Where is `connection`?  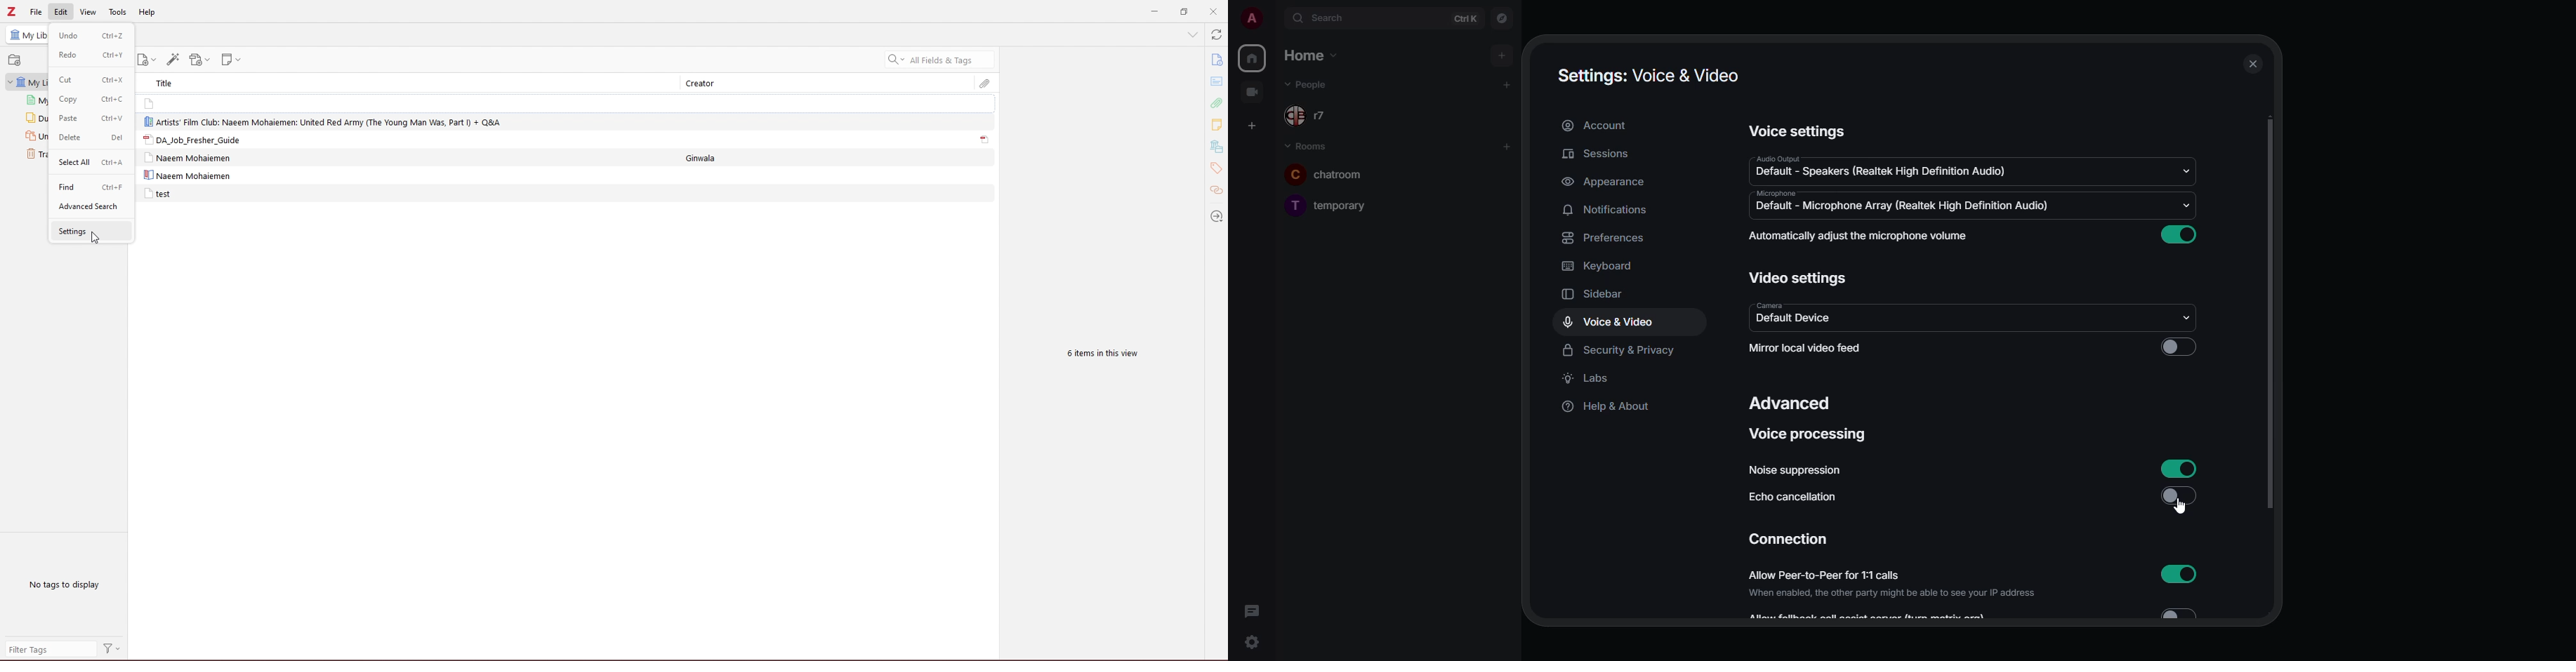 connection is located at coordinates (1790, 540).